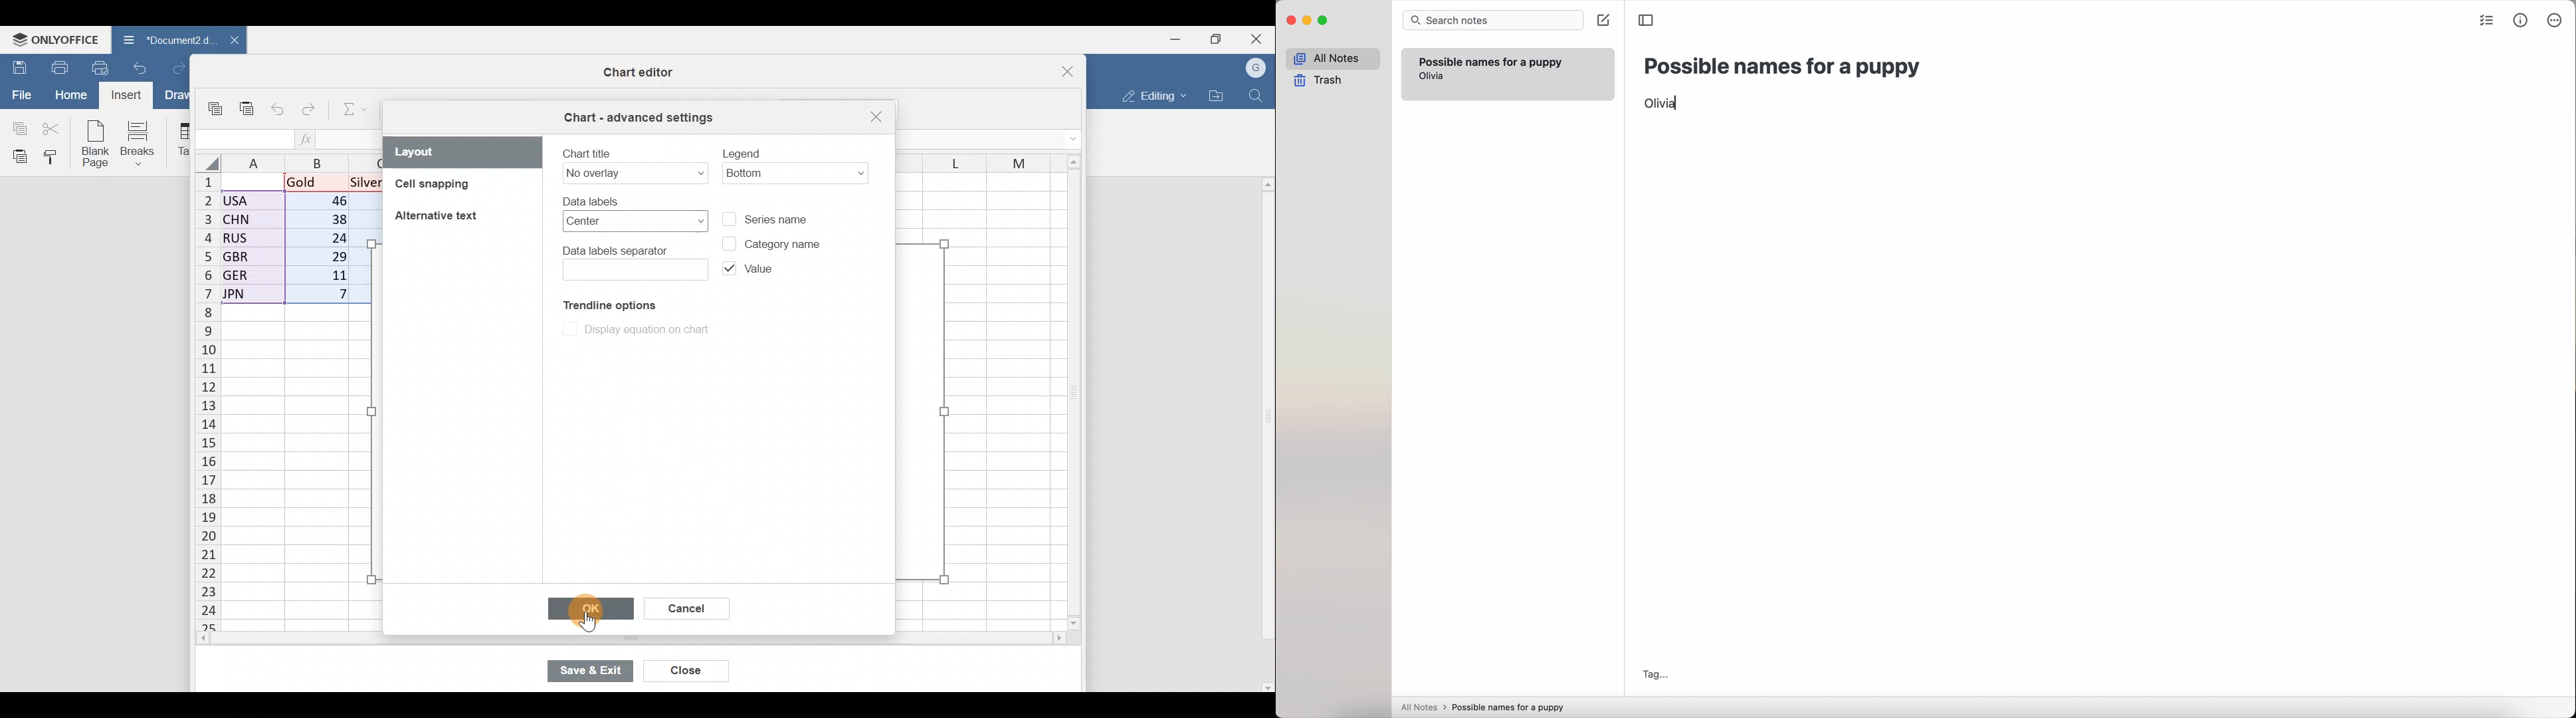 This screenshot has height=728, width=2576. Describe the element at coordinates (52, 128) in the screenshot. I see `Cut` at that location.